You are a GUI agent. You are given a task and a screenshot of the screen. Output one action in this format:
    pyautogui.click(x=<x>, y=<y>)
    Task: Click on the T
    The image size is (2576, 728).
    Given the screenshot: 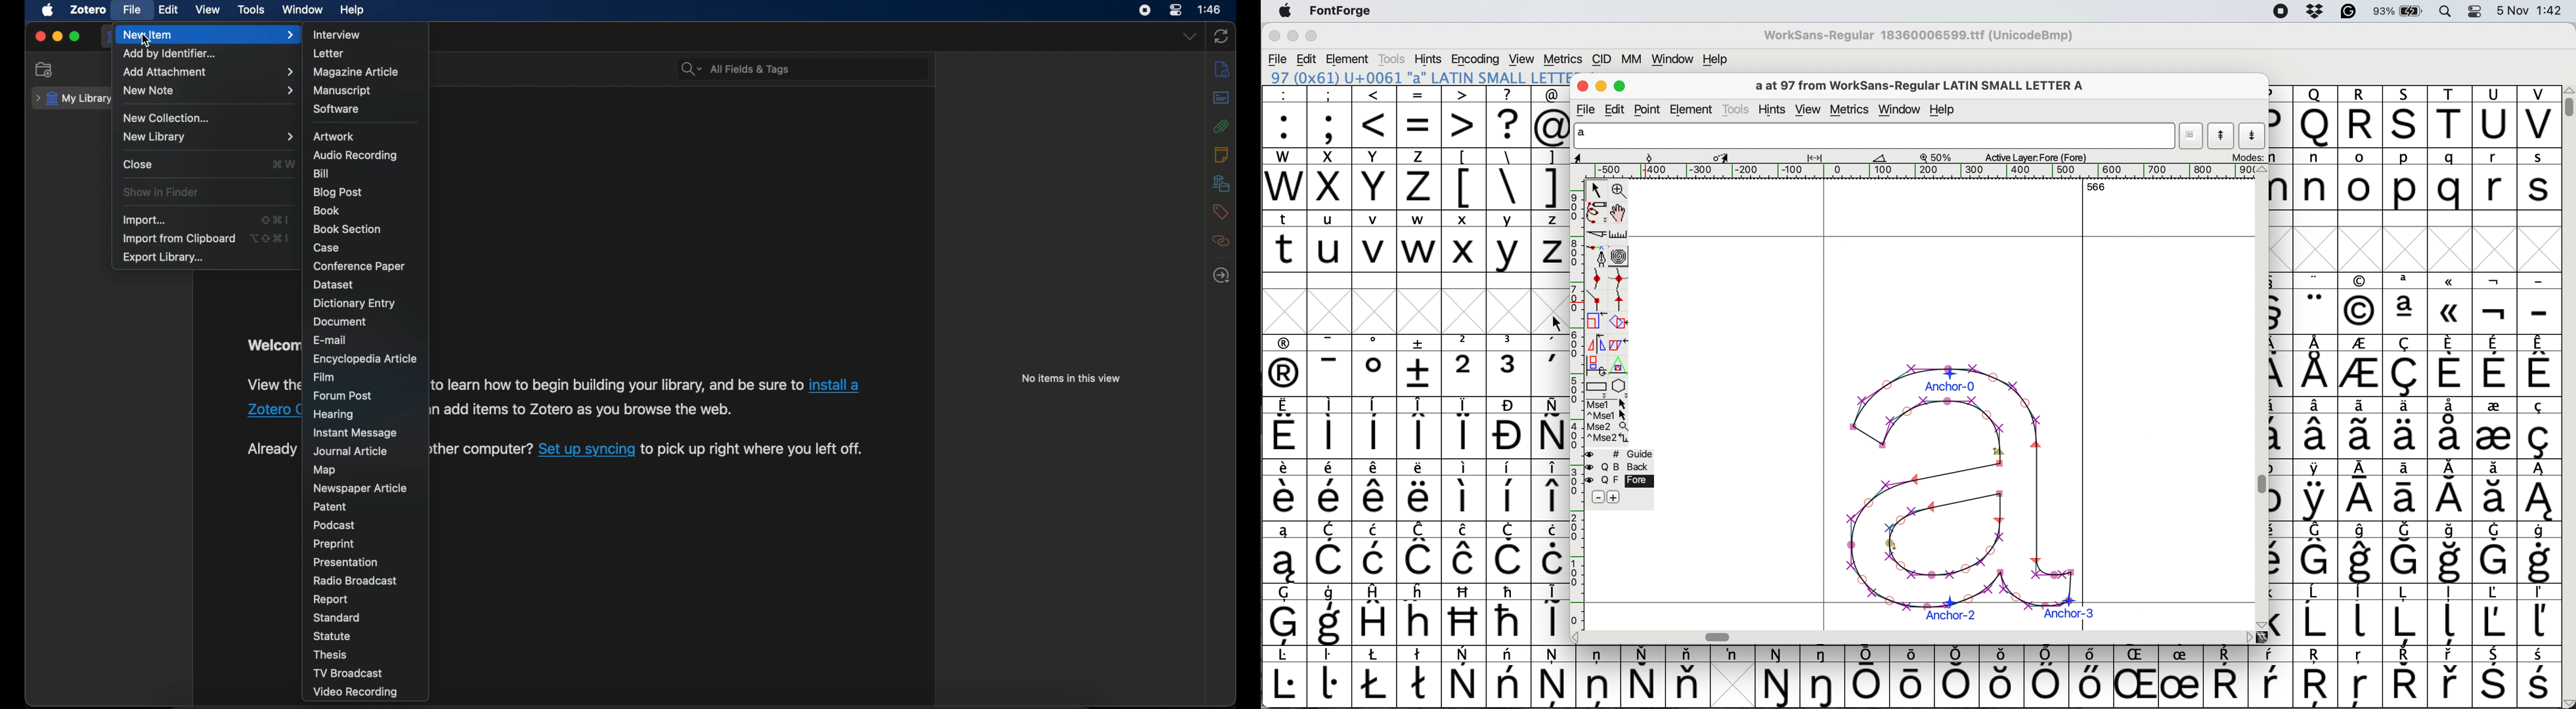 What is the action you would take?
    pyautogui.click(x=2453, y=118)
    